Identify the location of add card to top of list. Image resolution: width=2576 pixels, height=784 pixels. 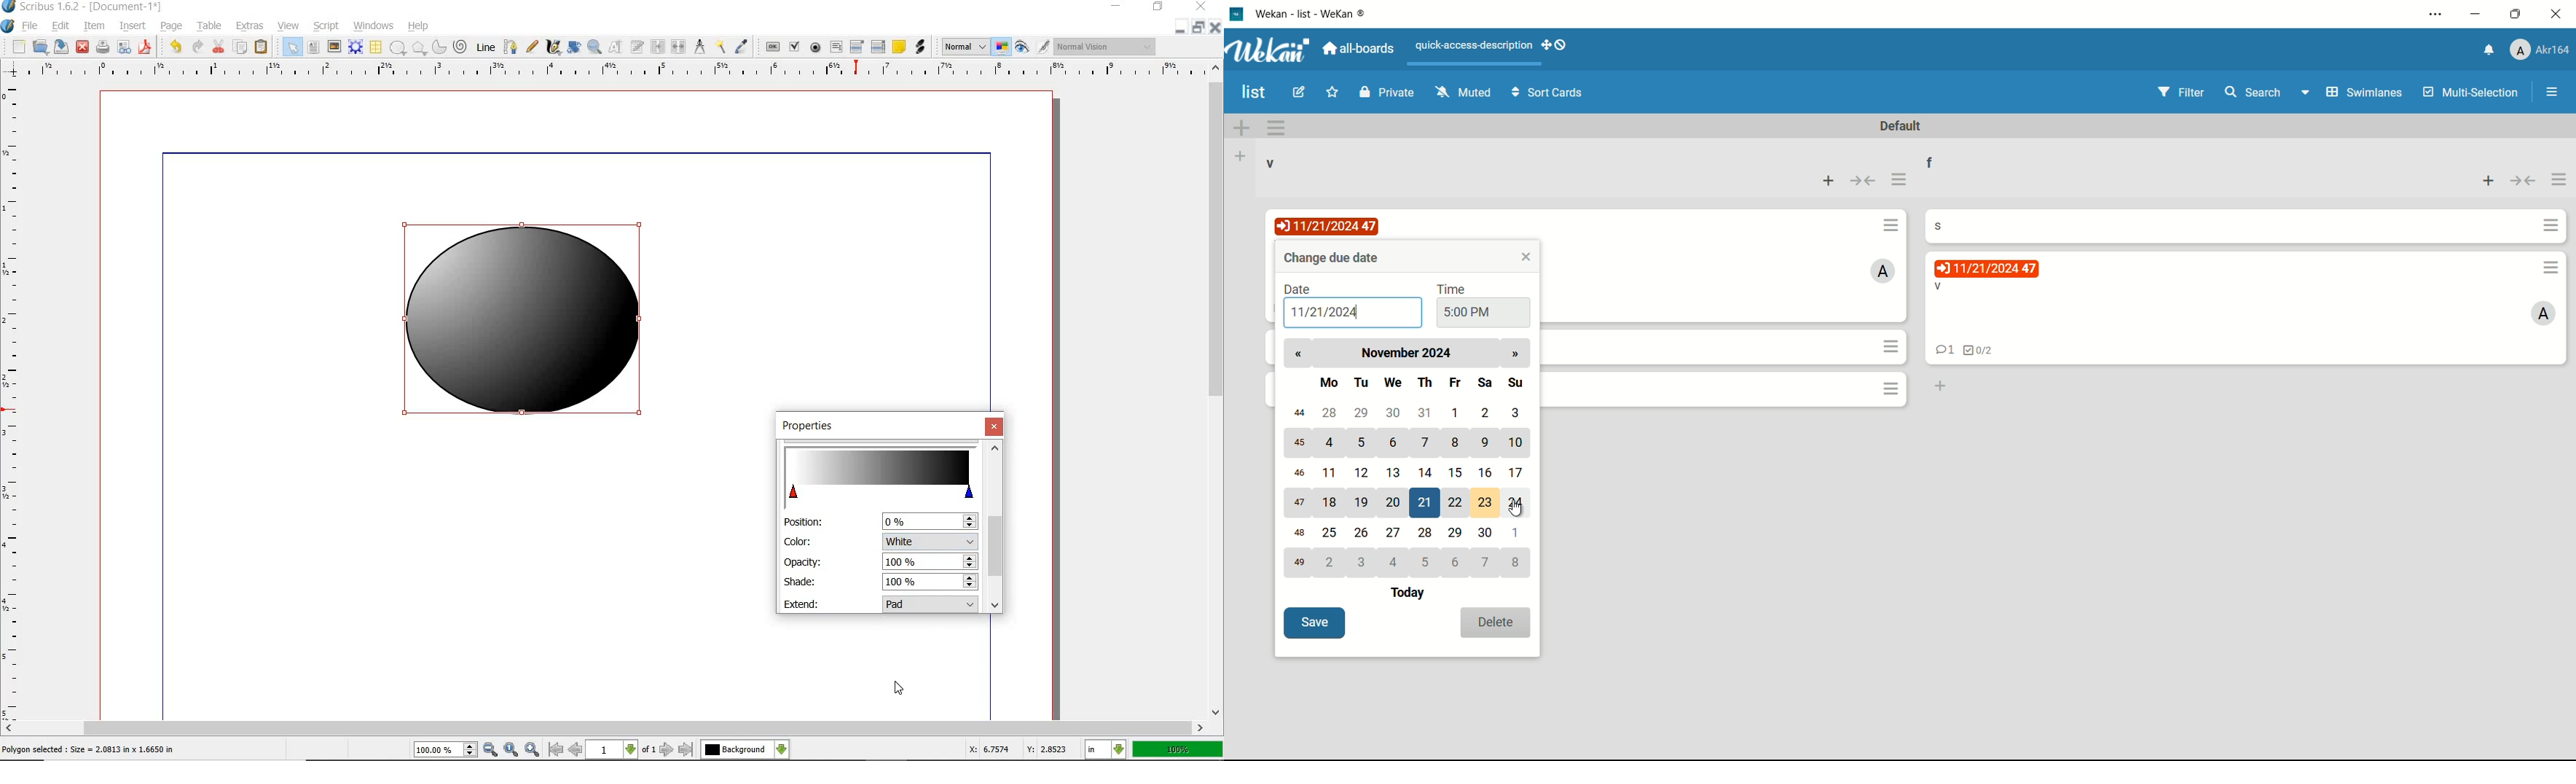
(1830, 180).